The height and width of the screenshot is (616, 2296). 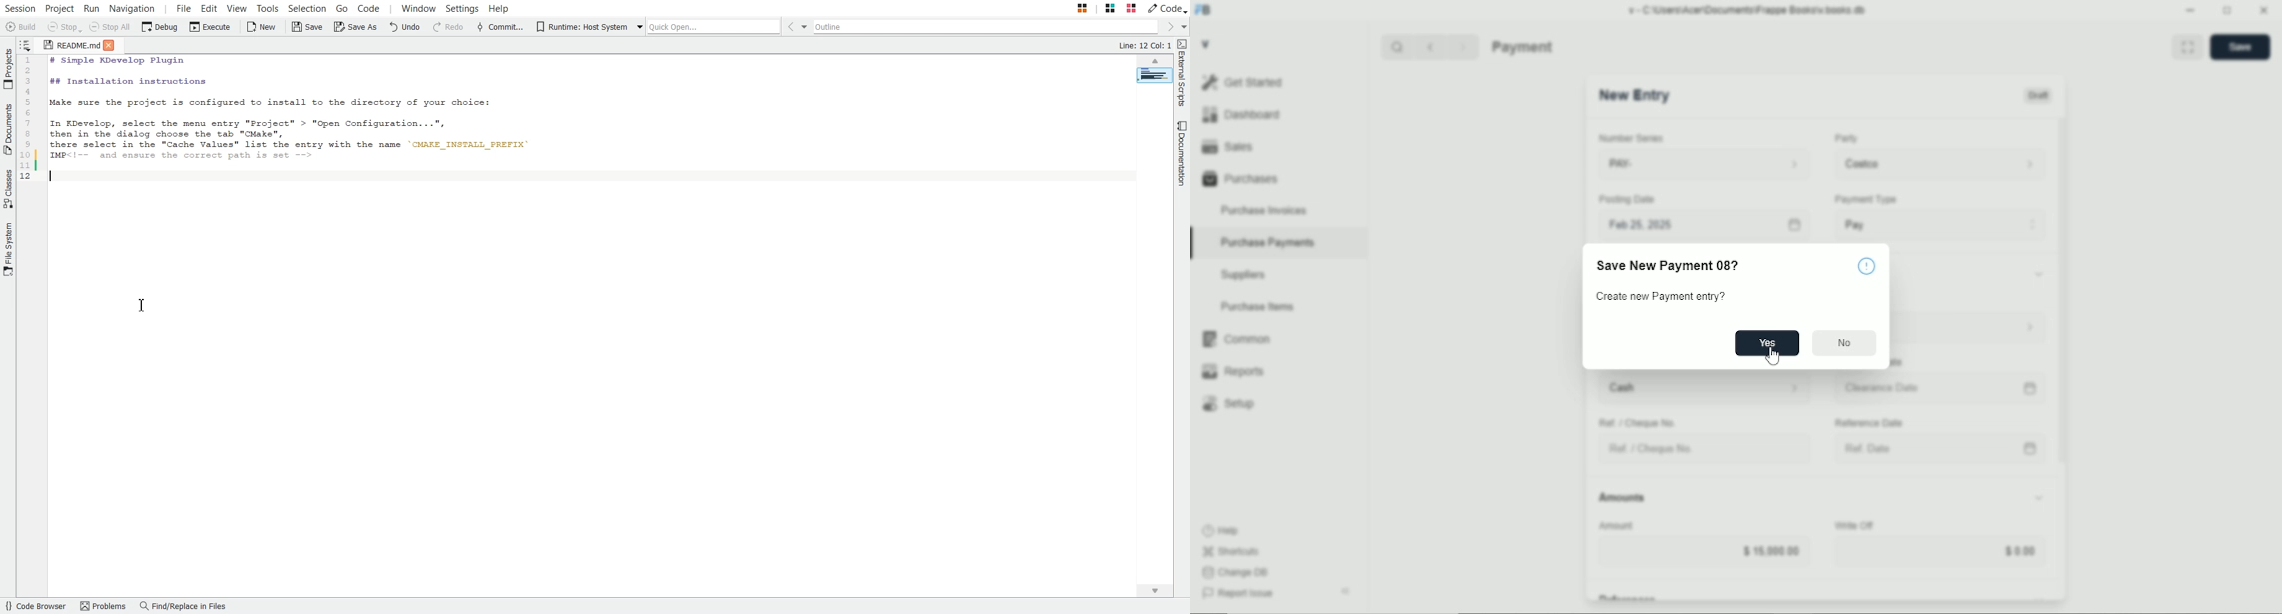 What do you see at coordinates (1146, 44) in the screenshot?
I see `Line: 10 Col: 2` at bounding box center [1146, 44].